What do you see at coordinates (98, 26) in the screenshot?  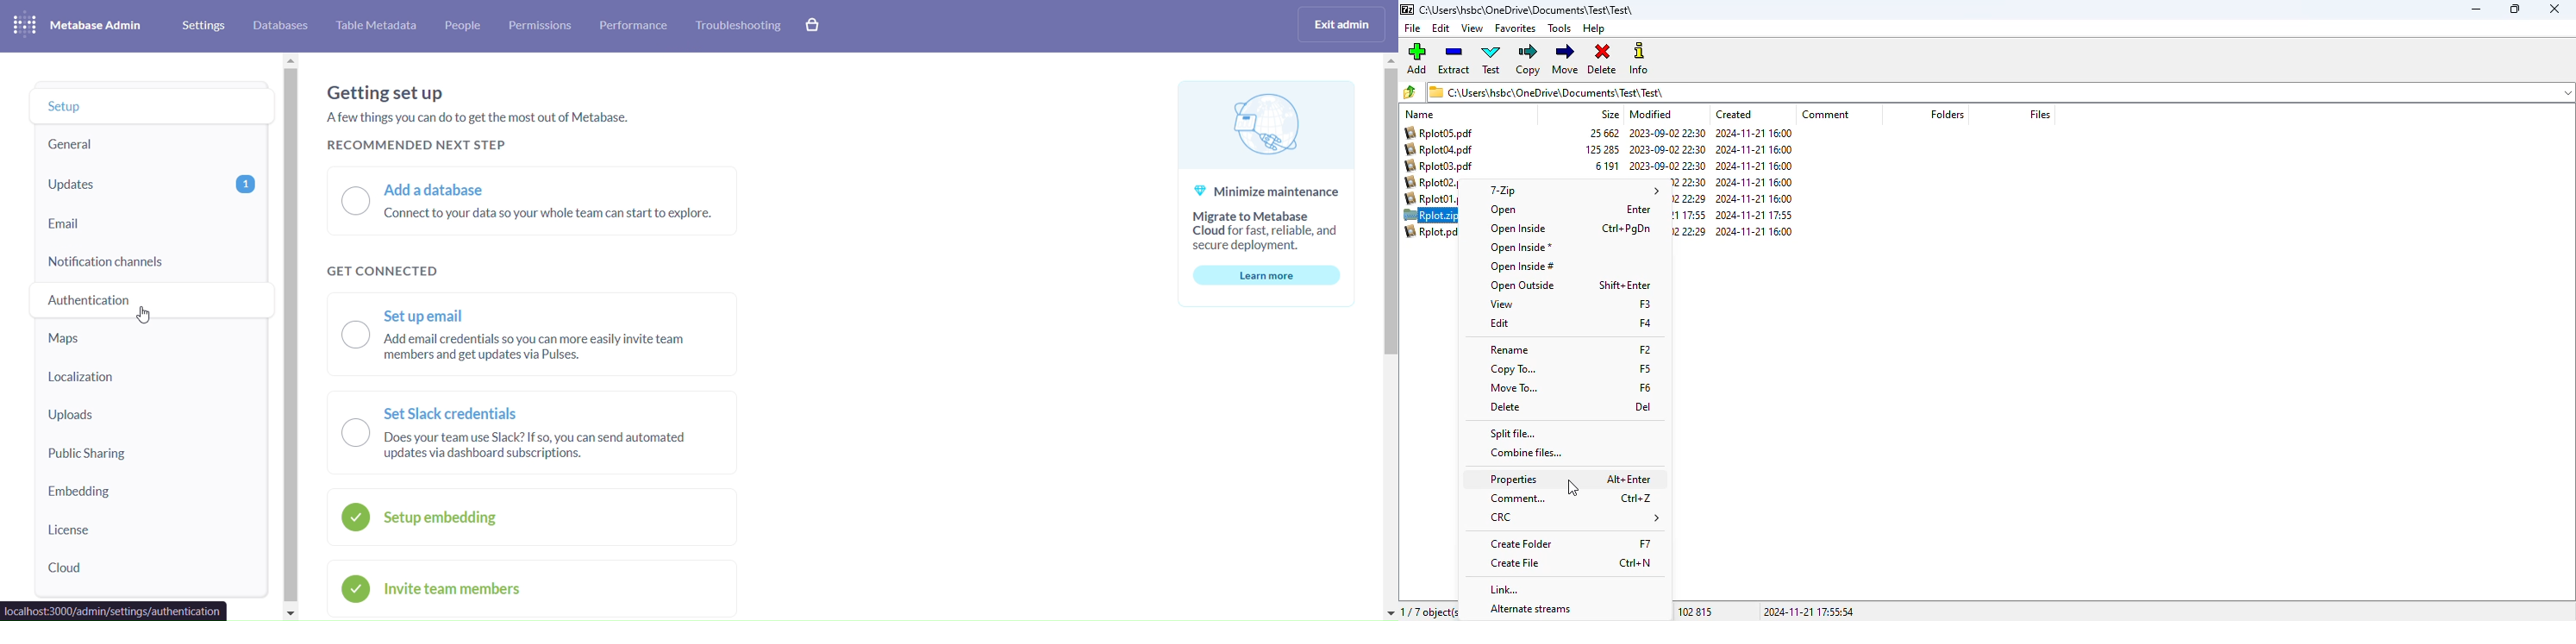 I see `metabase admini` at bounding box center [98, 26].